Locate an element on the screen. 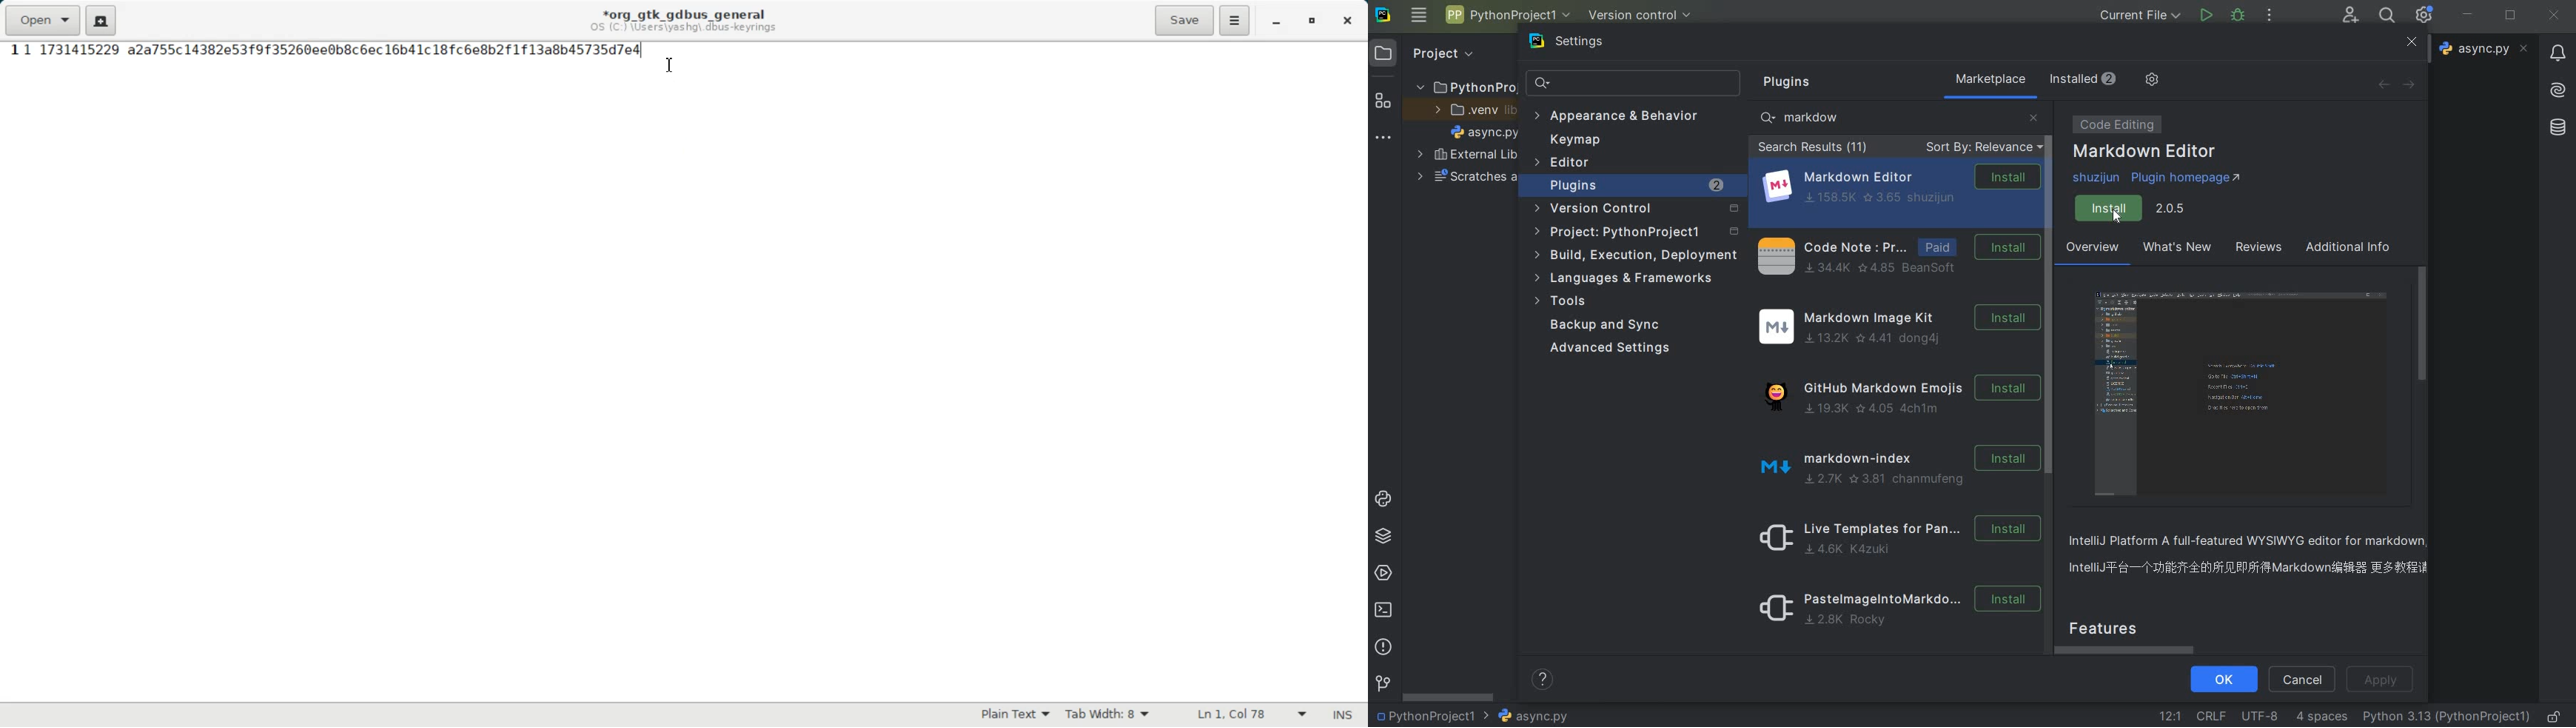 The width and height of the screenshot is (2576, 728). github markdown emojis is located at coordinates (1896, 392).